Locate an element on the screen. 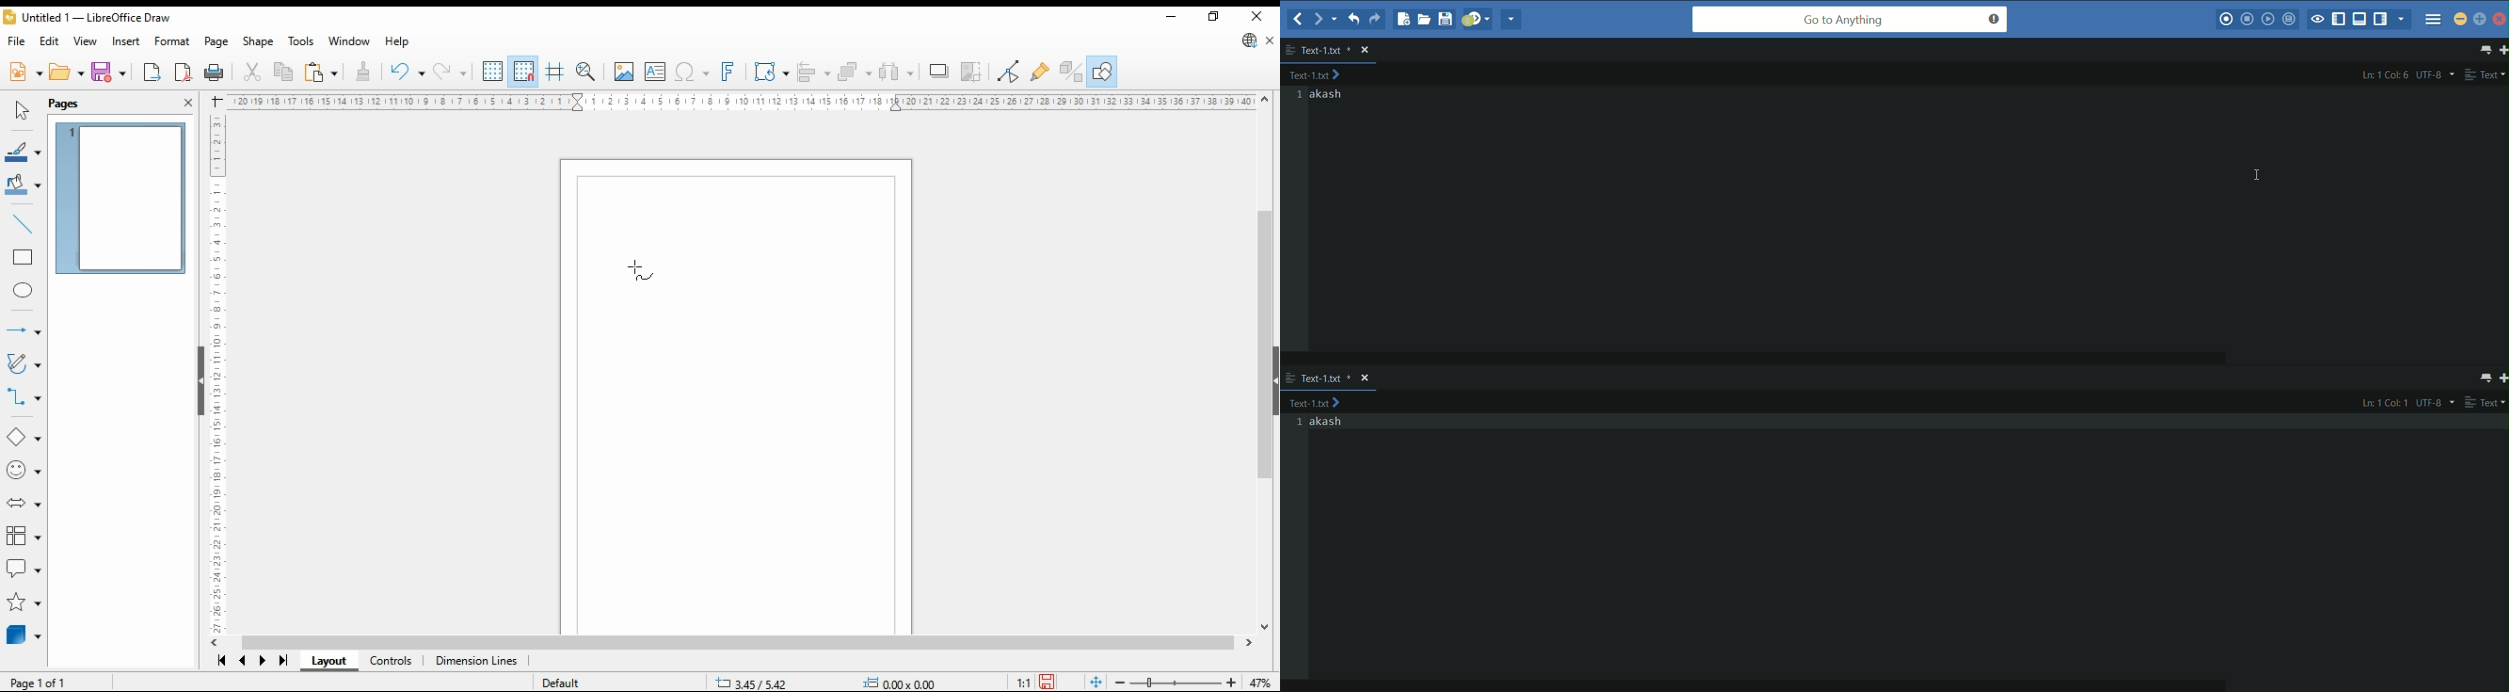 The height and width of the screenshot is (700, 2520). view is located at coordinates (84, 40).